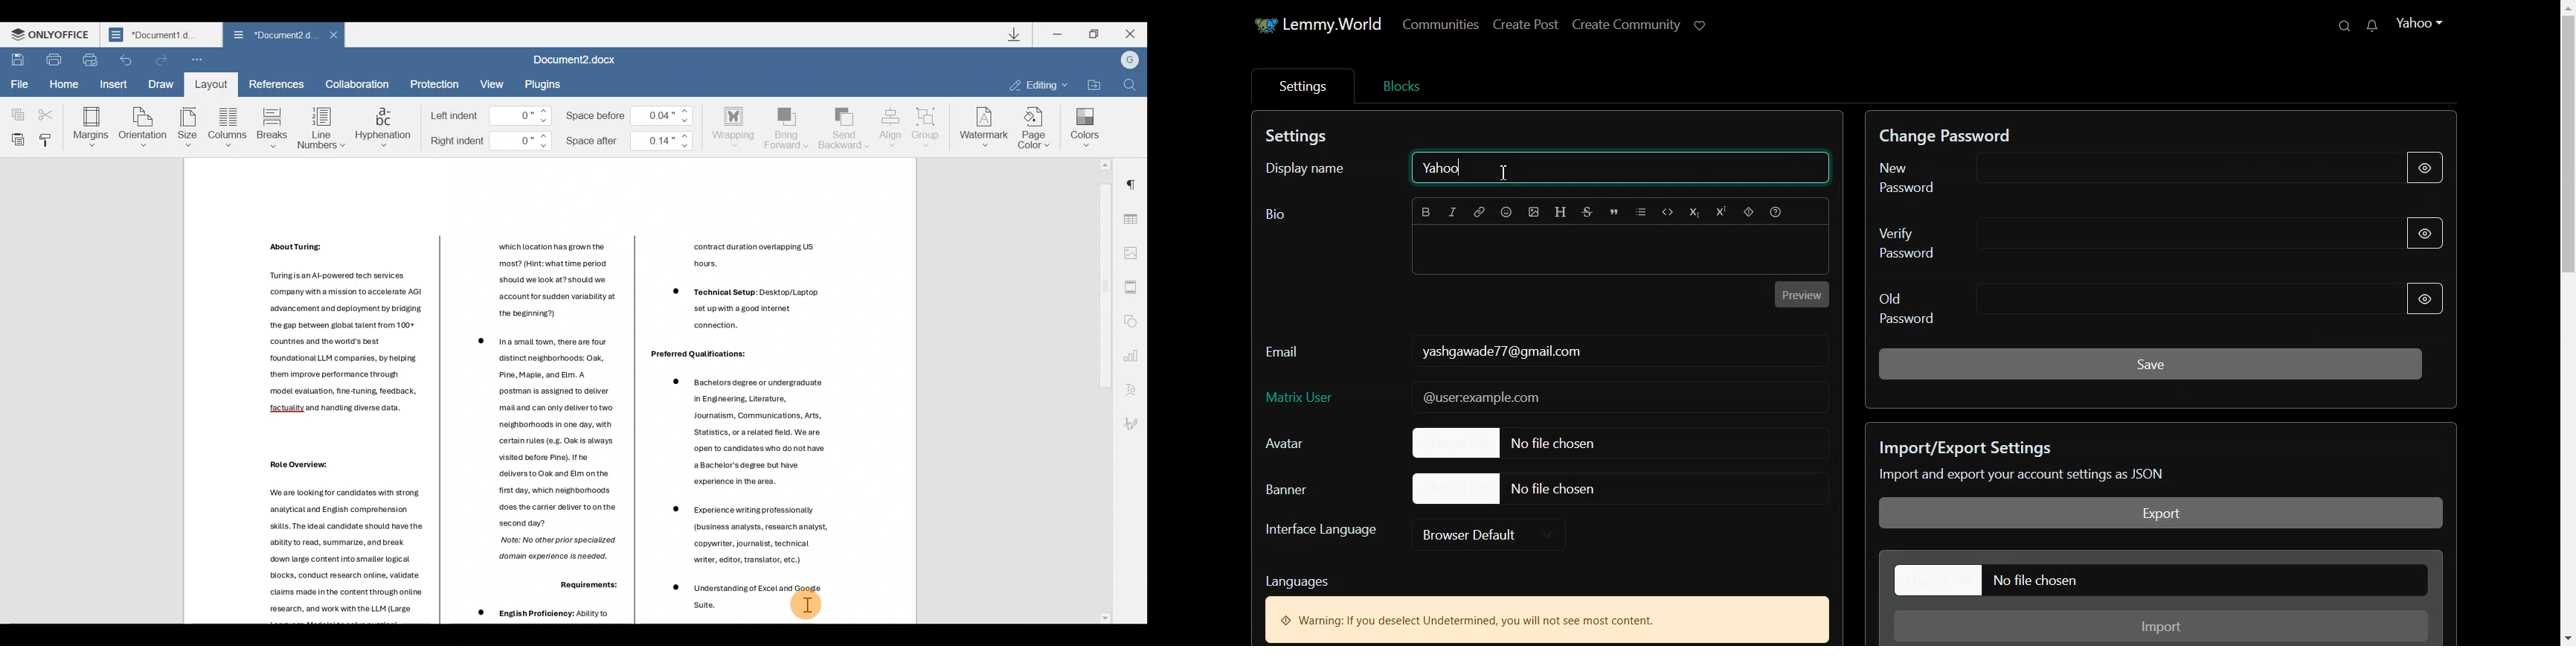 This screenshot has height=672, width=2576. I want to click on Insert, so click(111, 84).